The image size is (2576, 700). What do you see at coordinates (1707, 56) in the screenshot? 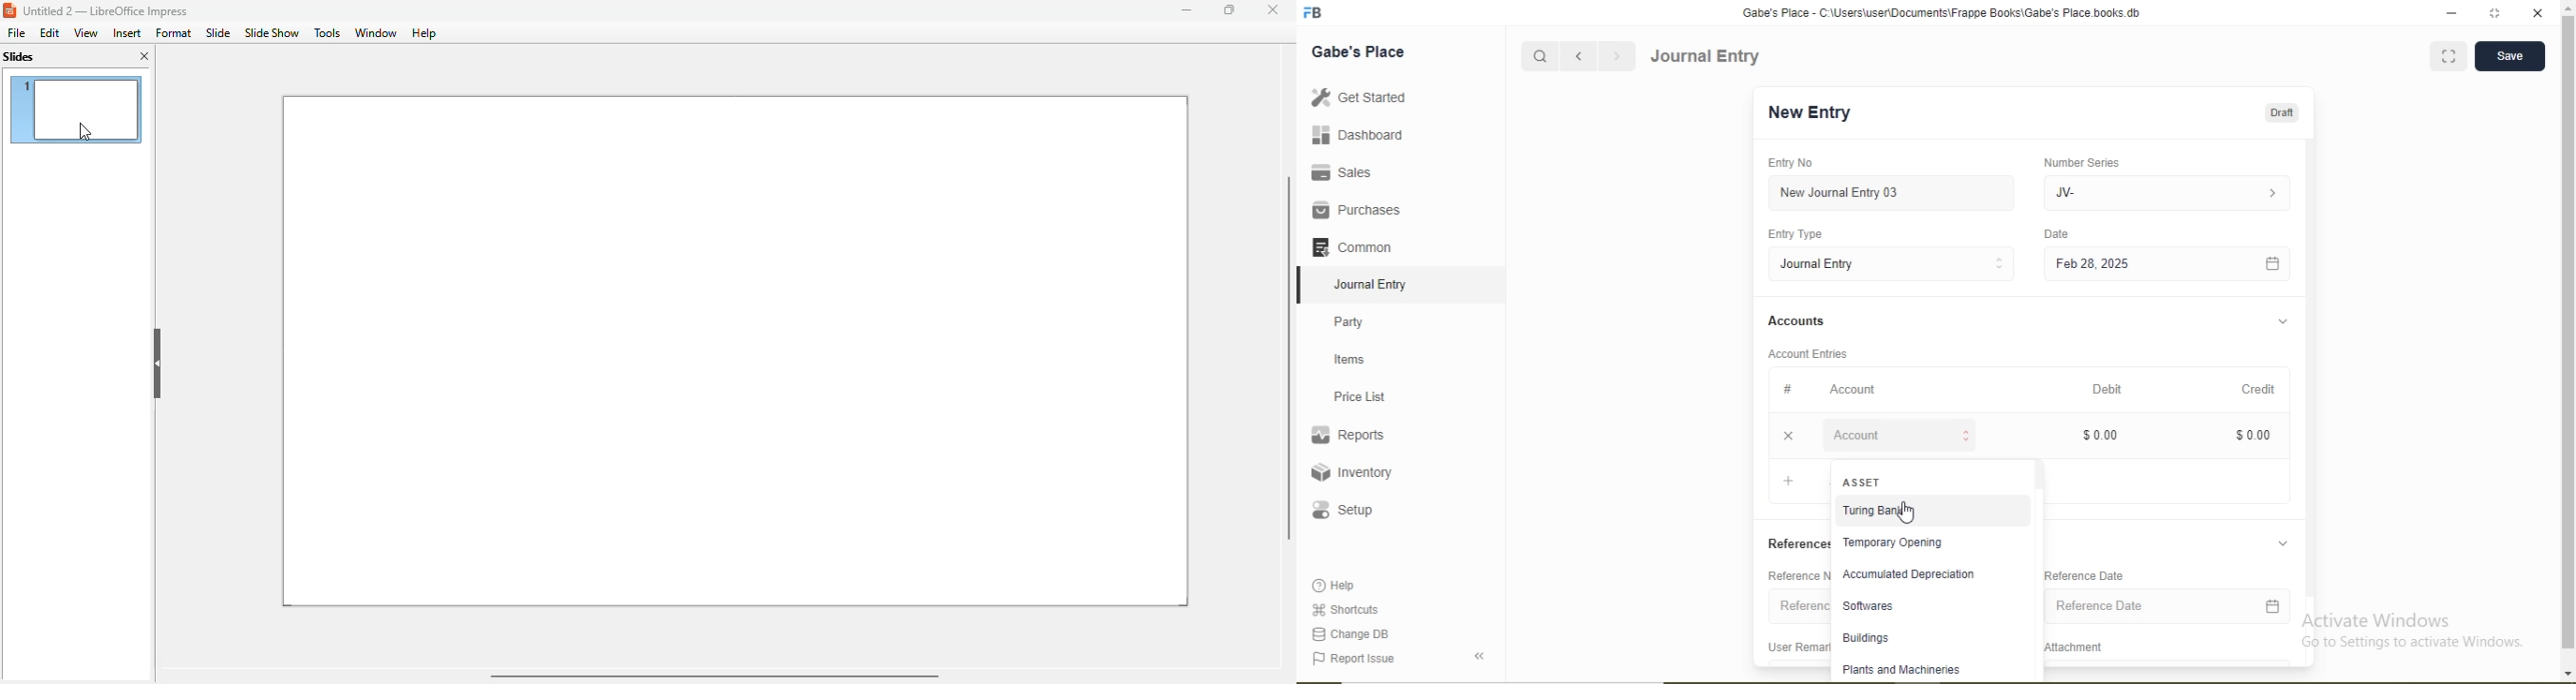
I see `Journal Entry` at bounding box center [1707, 56].